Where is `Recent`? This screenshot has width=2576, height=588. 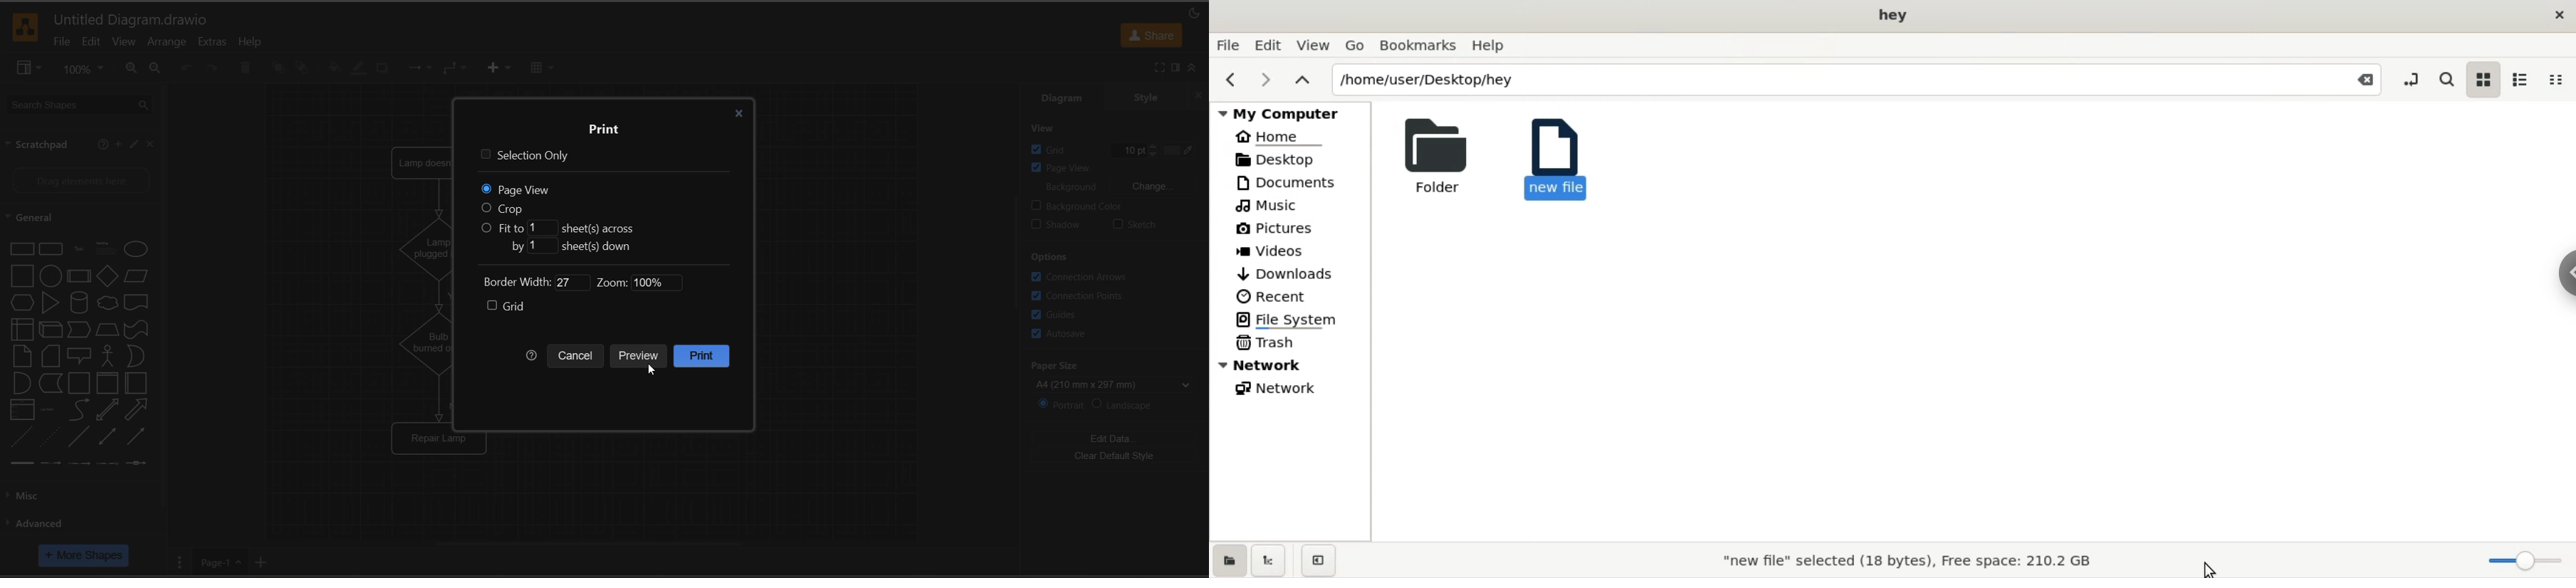
Recent is located at coordinates (1271, 295).